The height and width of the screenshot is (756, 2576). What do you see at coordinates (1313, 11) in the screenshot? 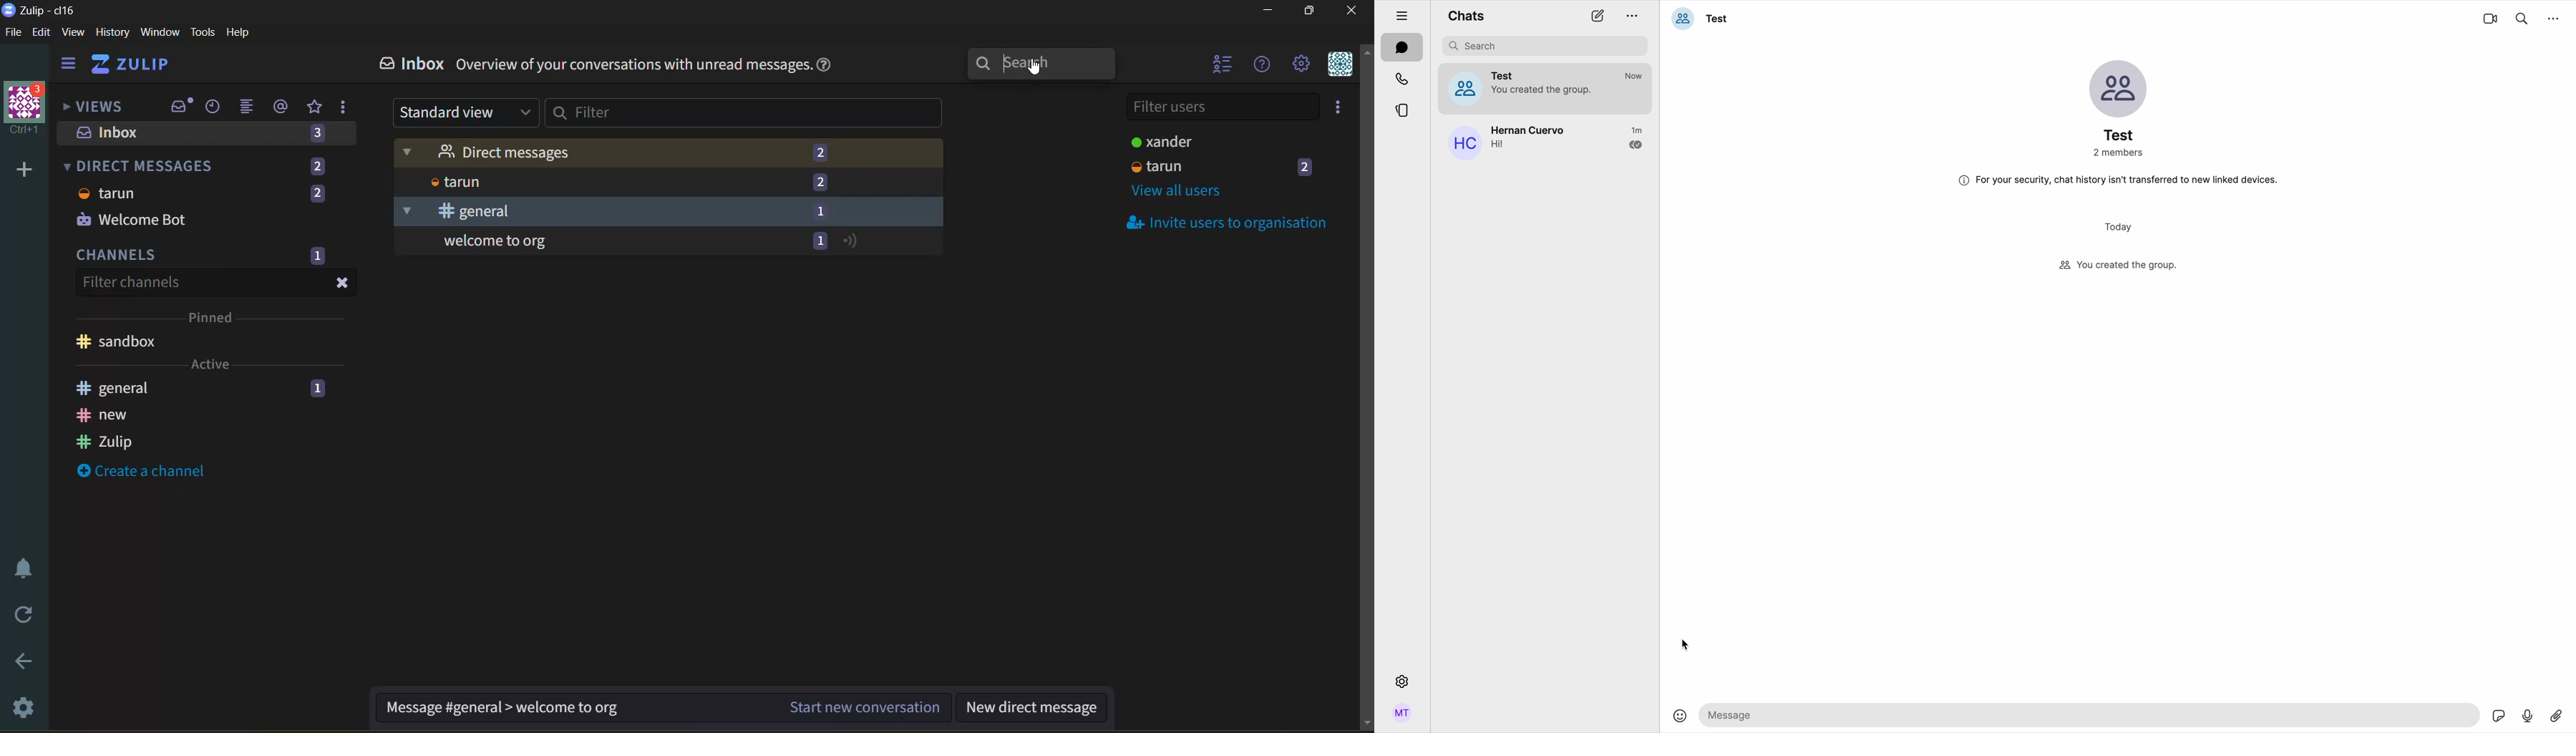
I see `maximize` at bounding box center [1313, 11].